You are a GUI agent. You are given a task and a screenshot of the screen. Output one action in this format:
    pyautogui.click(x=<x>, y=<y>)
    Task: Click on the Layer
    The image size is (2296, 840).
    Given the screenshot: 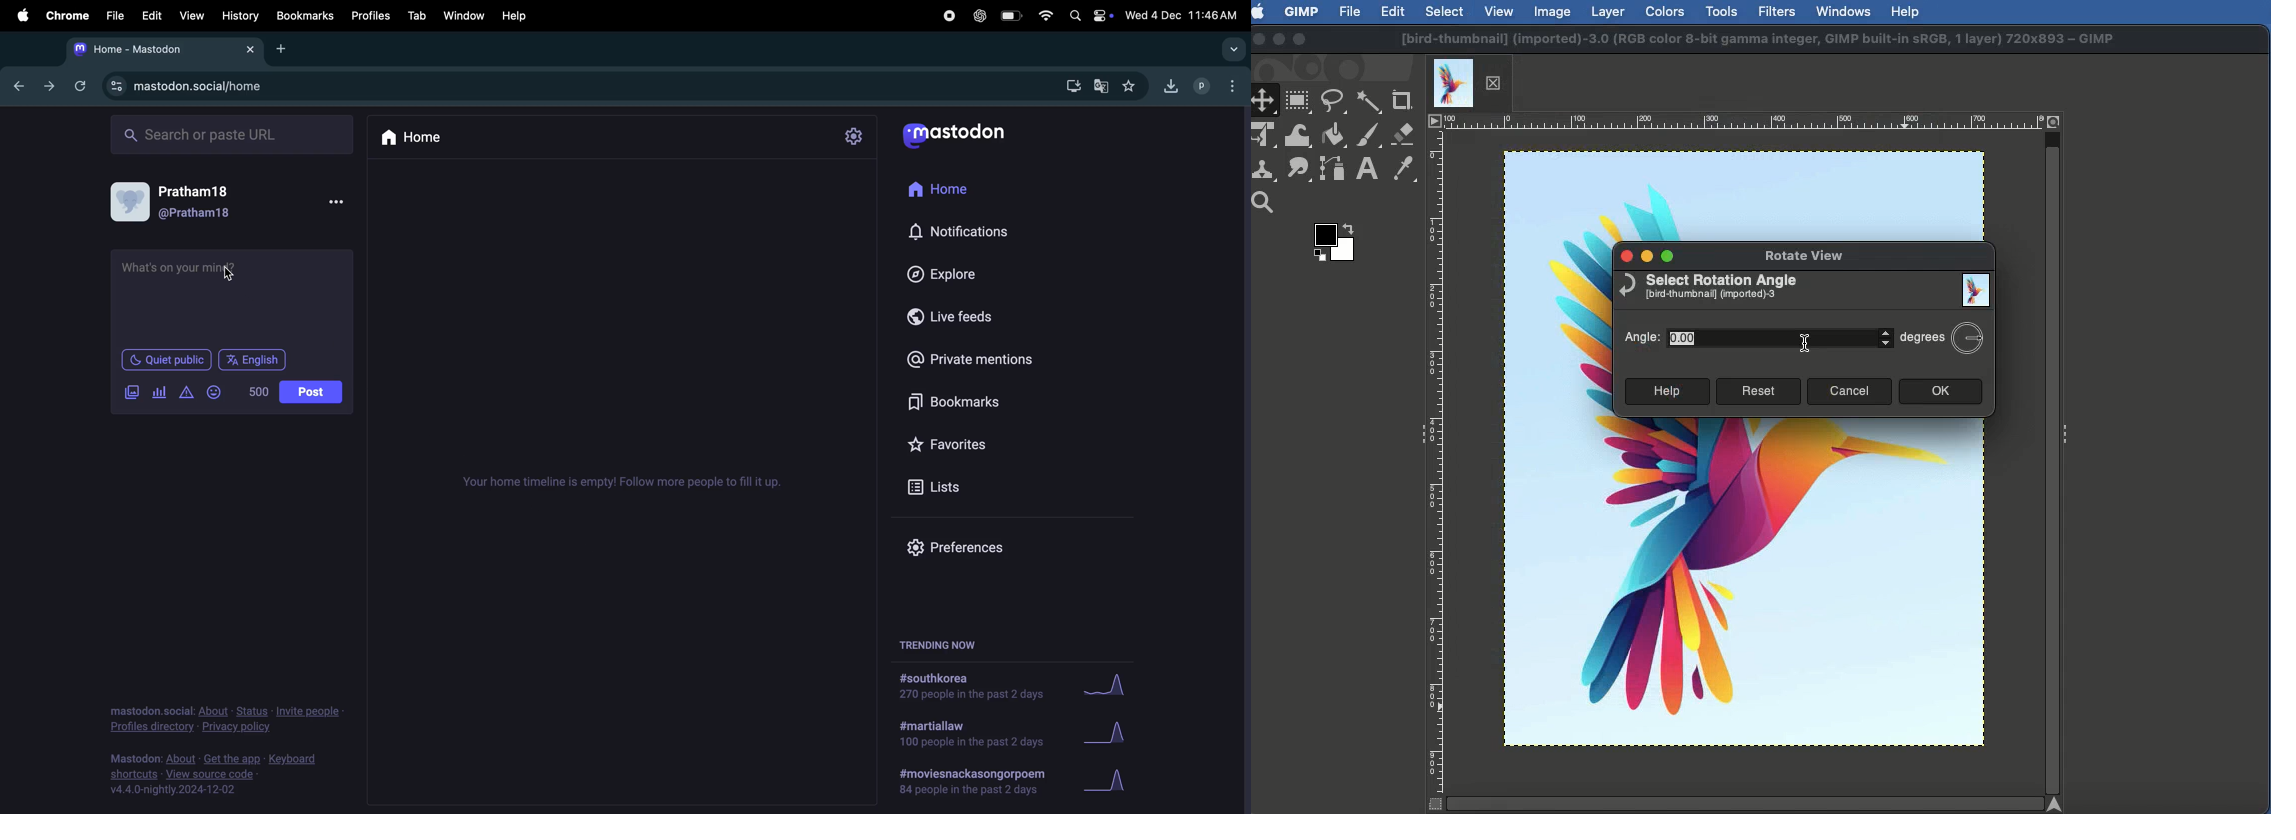 What is the action you would take?
    pyautogui.click(x=1608, y=12)
    